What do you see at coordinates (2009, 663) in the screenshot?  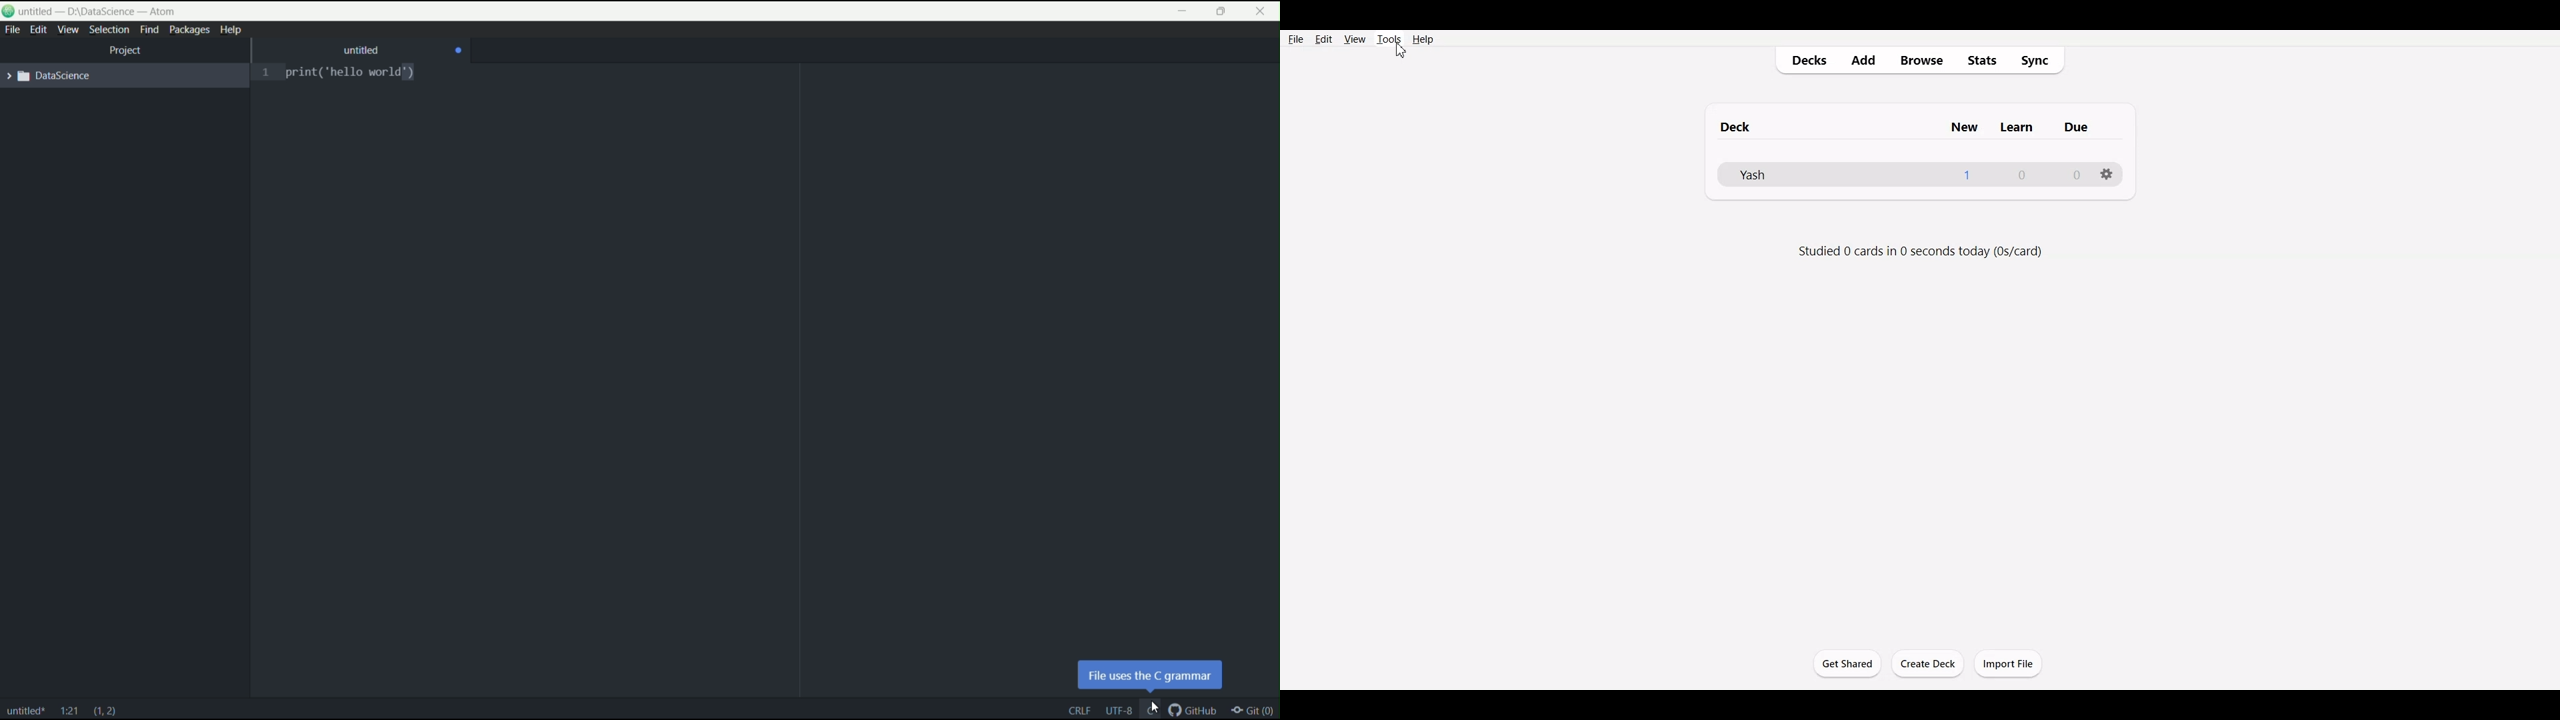 I see `Import File` at bounding box center [2009, 663].